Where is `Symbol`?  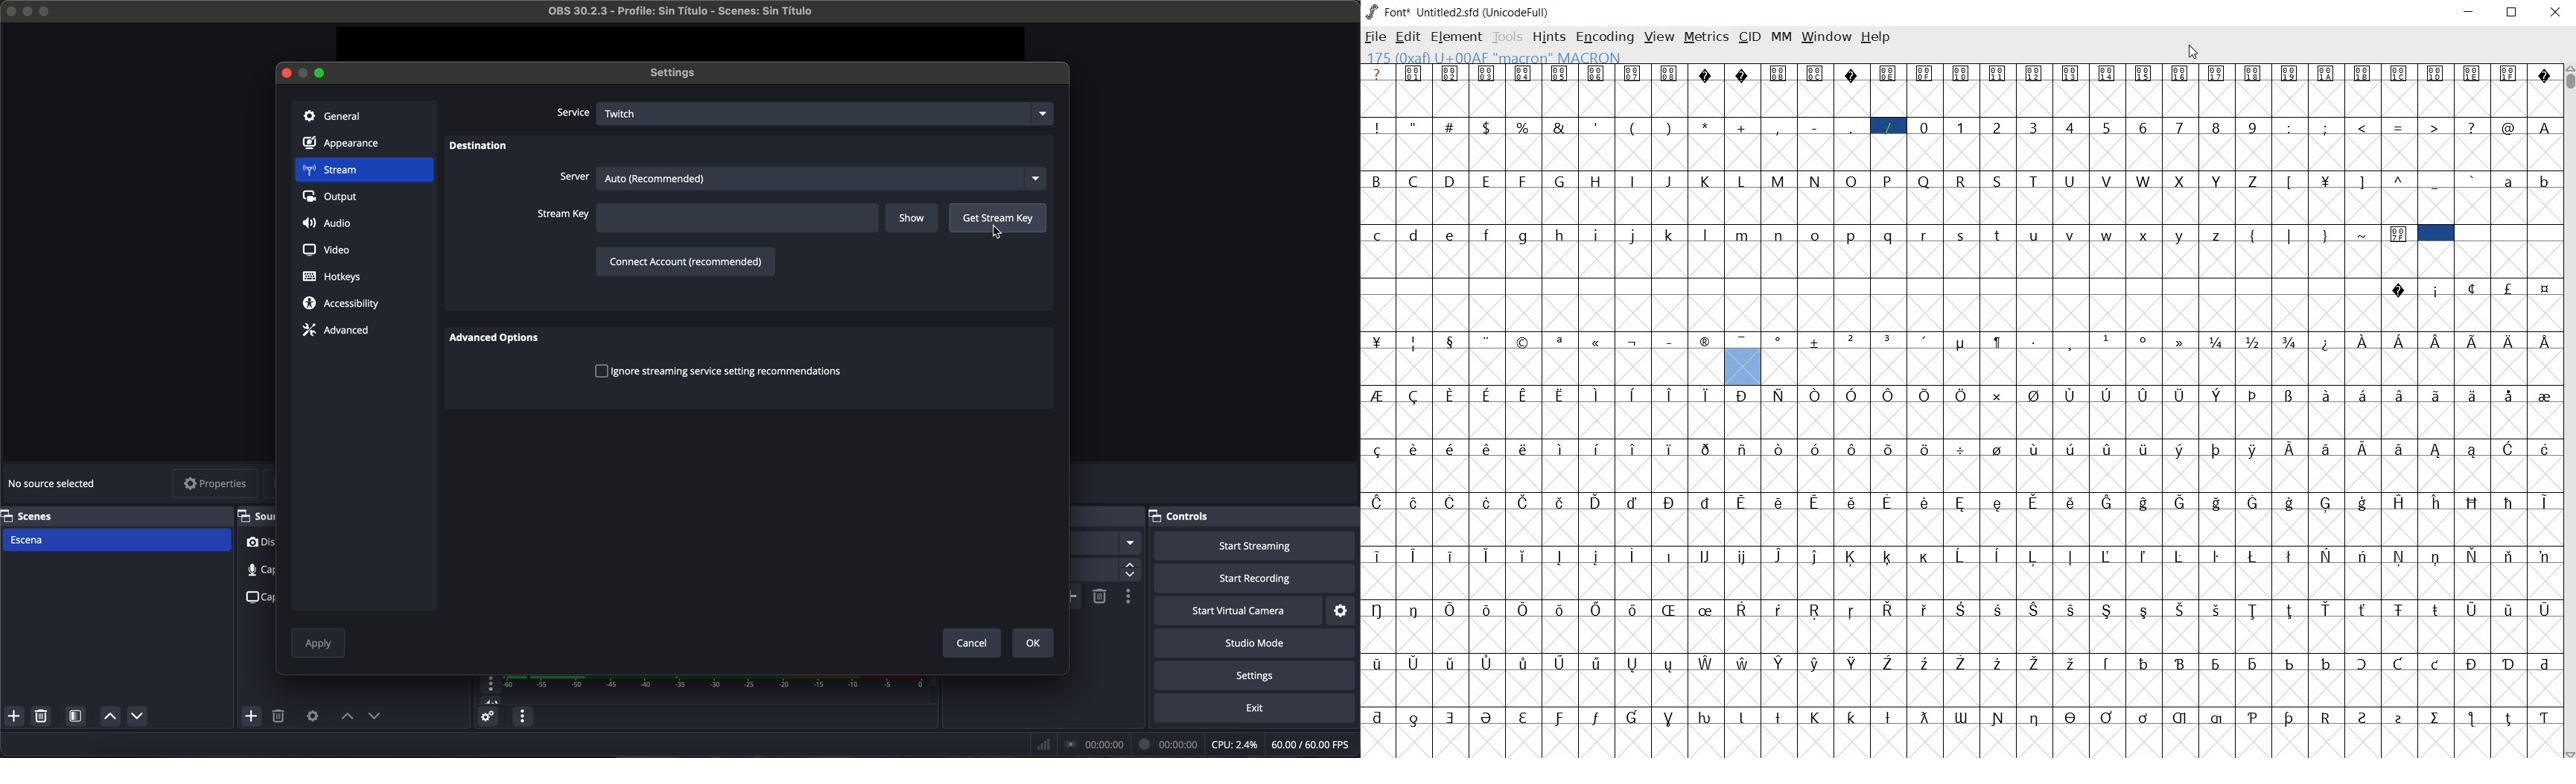 Symbol is located at coordinates (1453, 555).